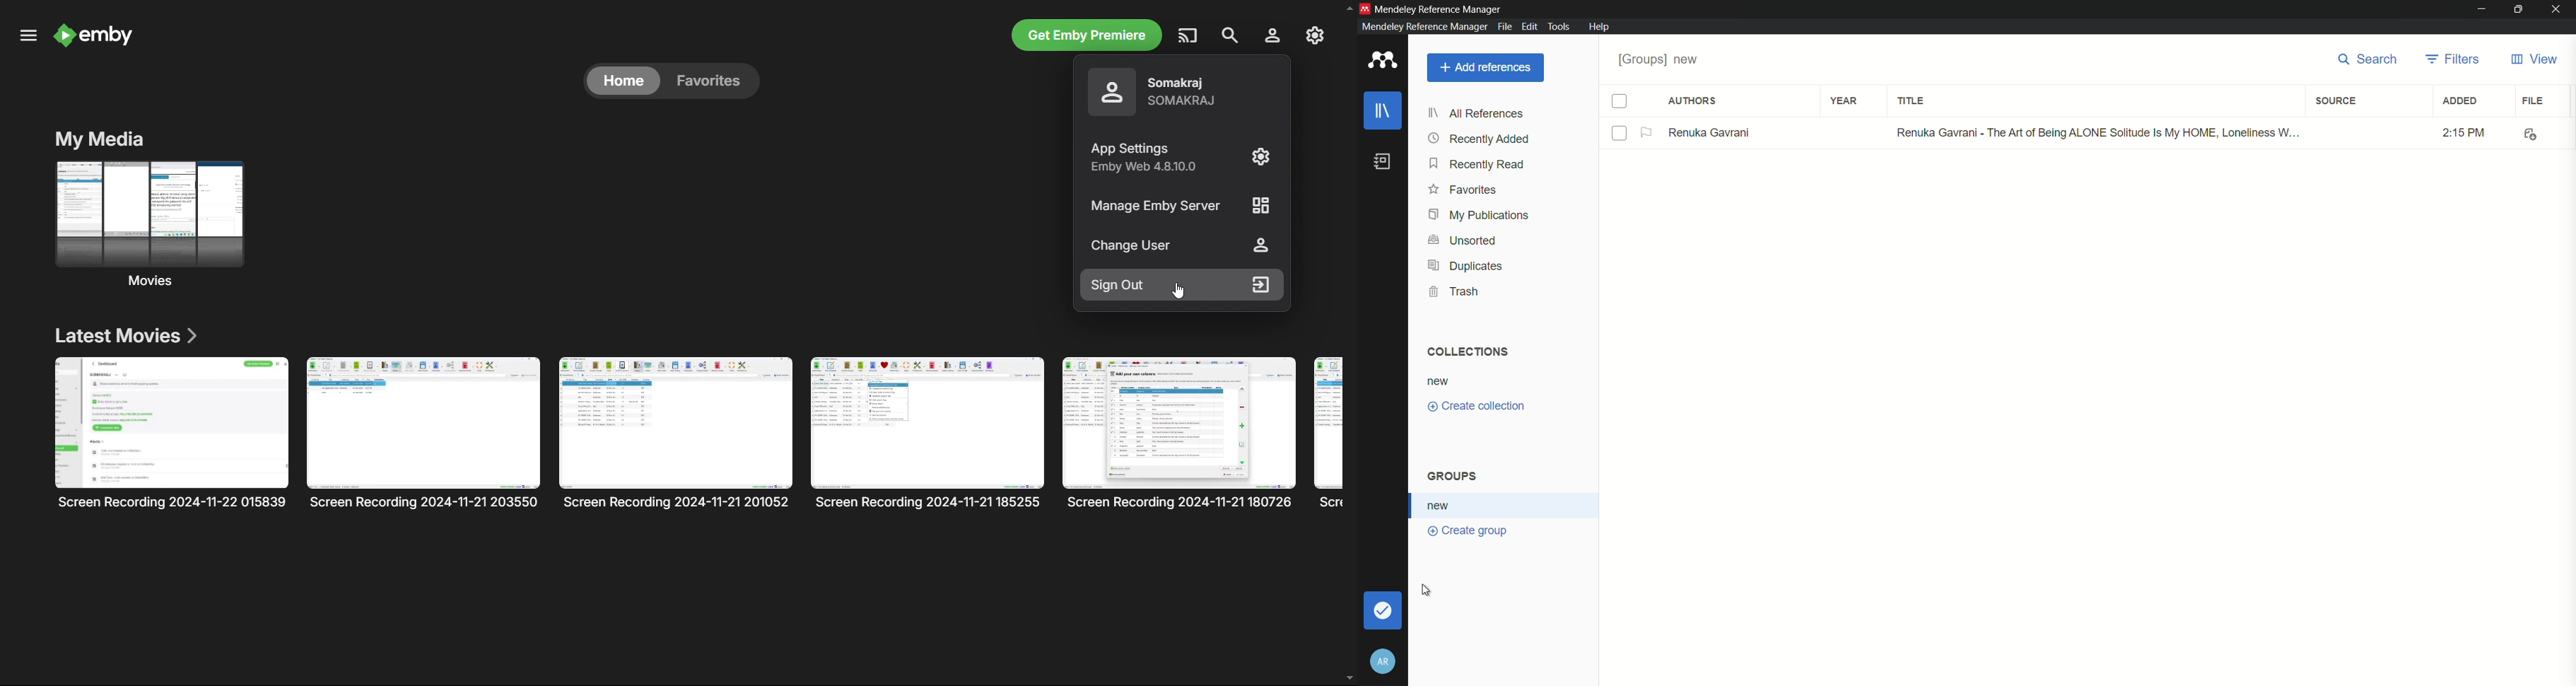 Image resolution: width=2576 pixels, height=700 pixels. What do you see at coordinates (1478, 113) in the screenshot?
I see `all references` at bounding box center [1478, 113].